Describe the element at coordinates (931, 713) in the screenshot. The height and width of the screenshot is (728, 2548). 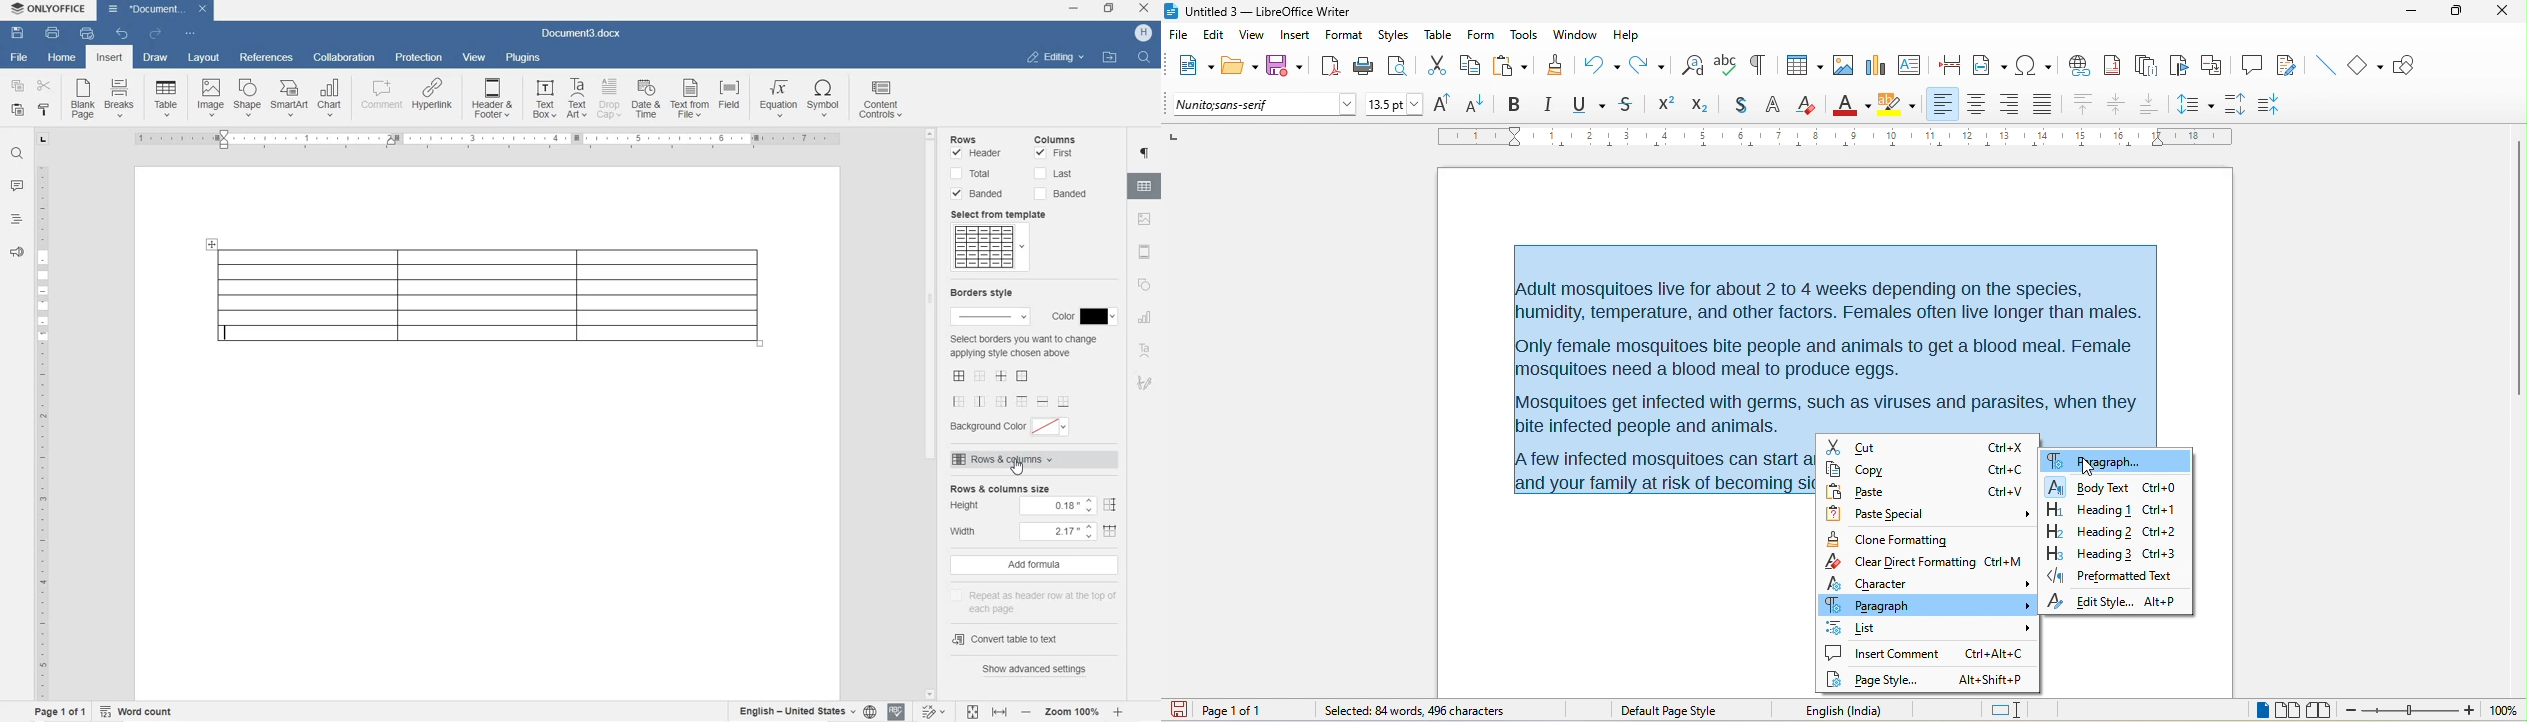
I see `TRACK CHANGES` at that location.